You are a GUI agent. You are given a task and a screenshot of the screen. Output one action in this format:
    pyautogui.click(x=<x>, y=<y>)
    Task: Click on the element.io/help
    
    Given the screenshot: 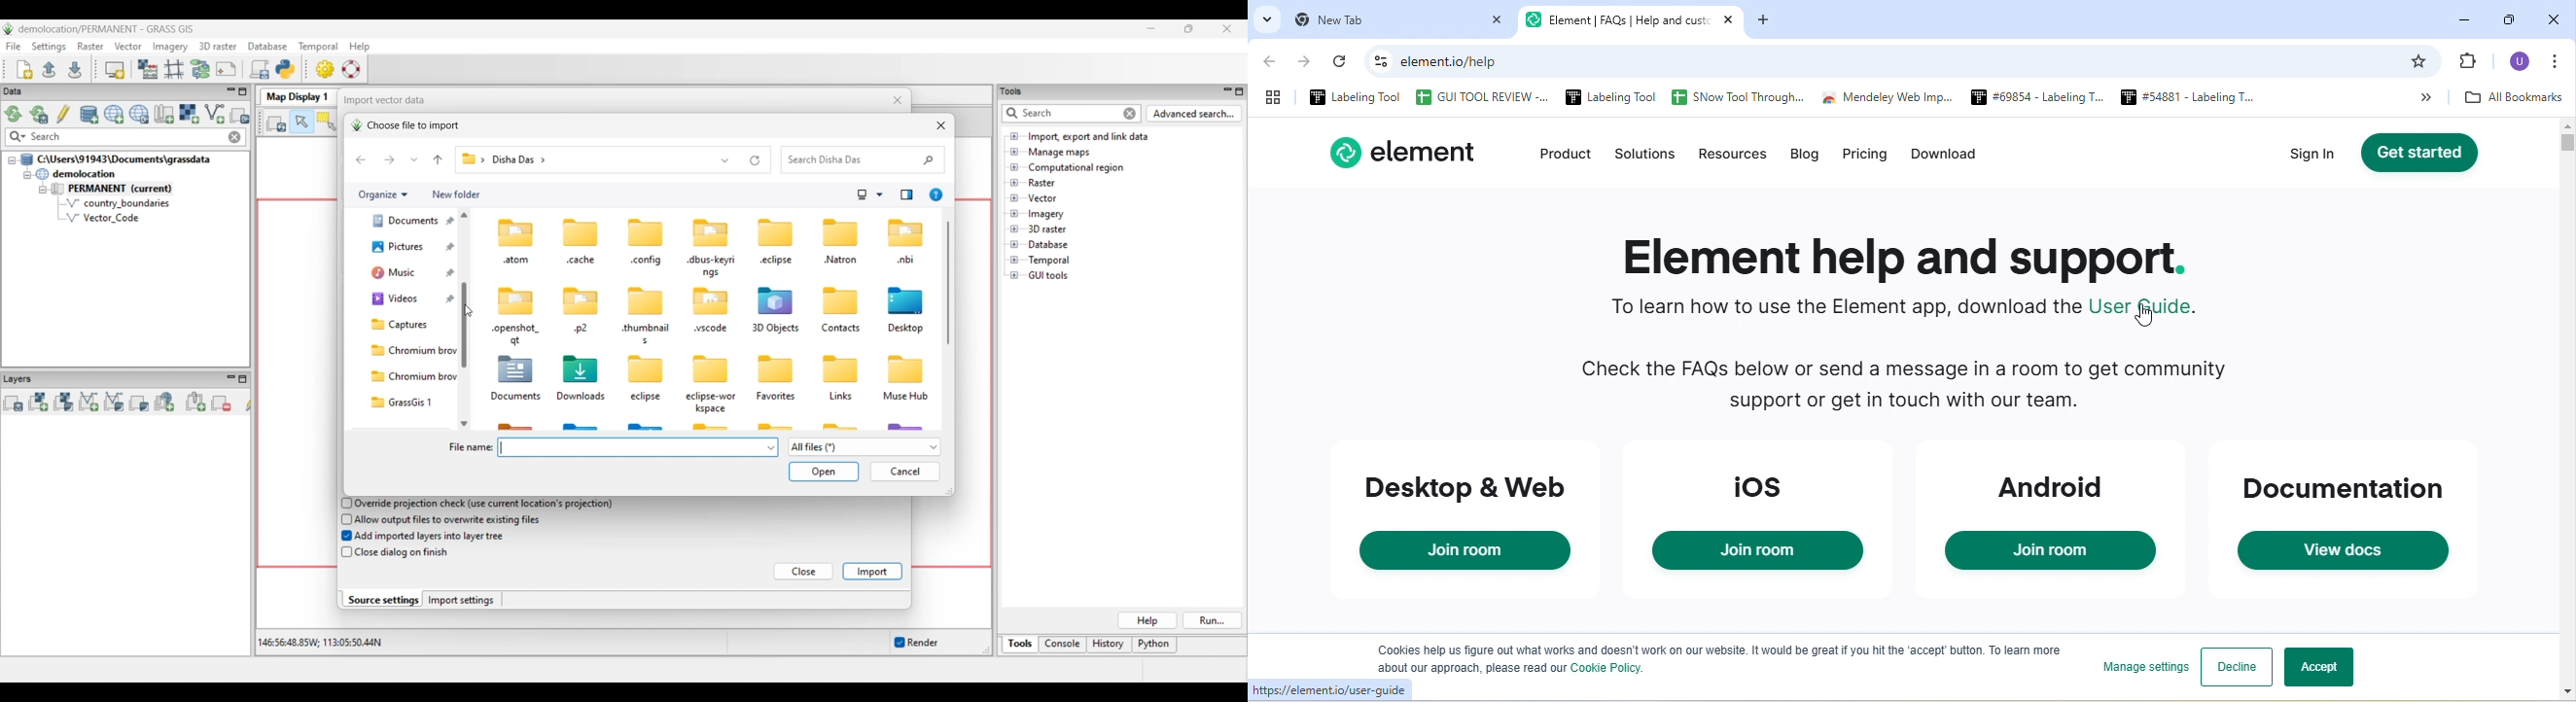 What is the action you would take?
    pyautogui.click(x=1801, y=61)
    